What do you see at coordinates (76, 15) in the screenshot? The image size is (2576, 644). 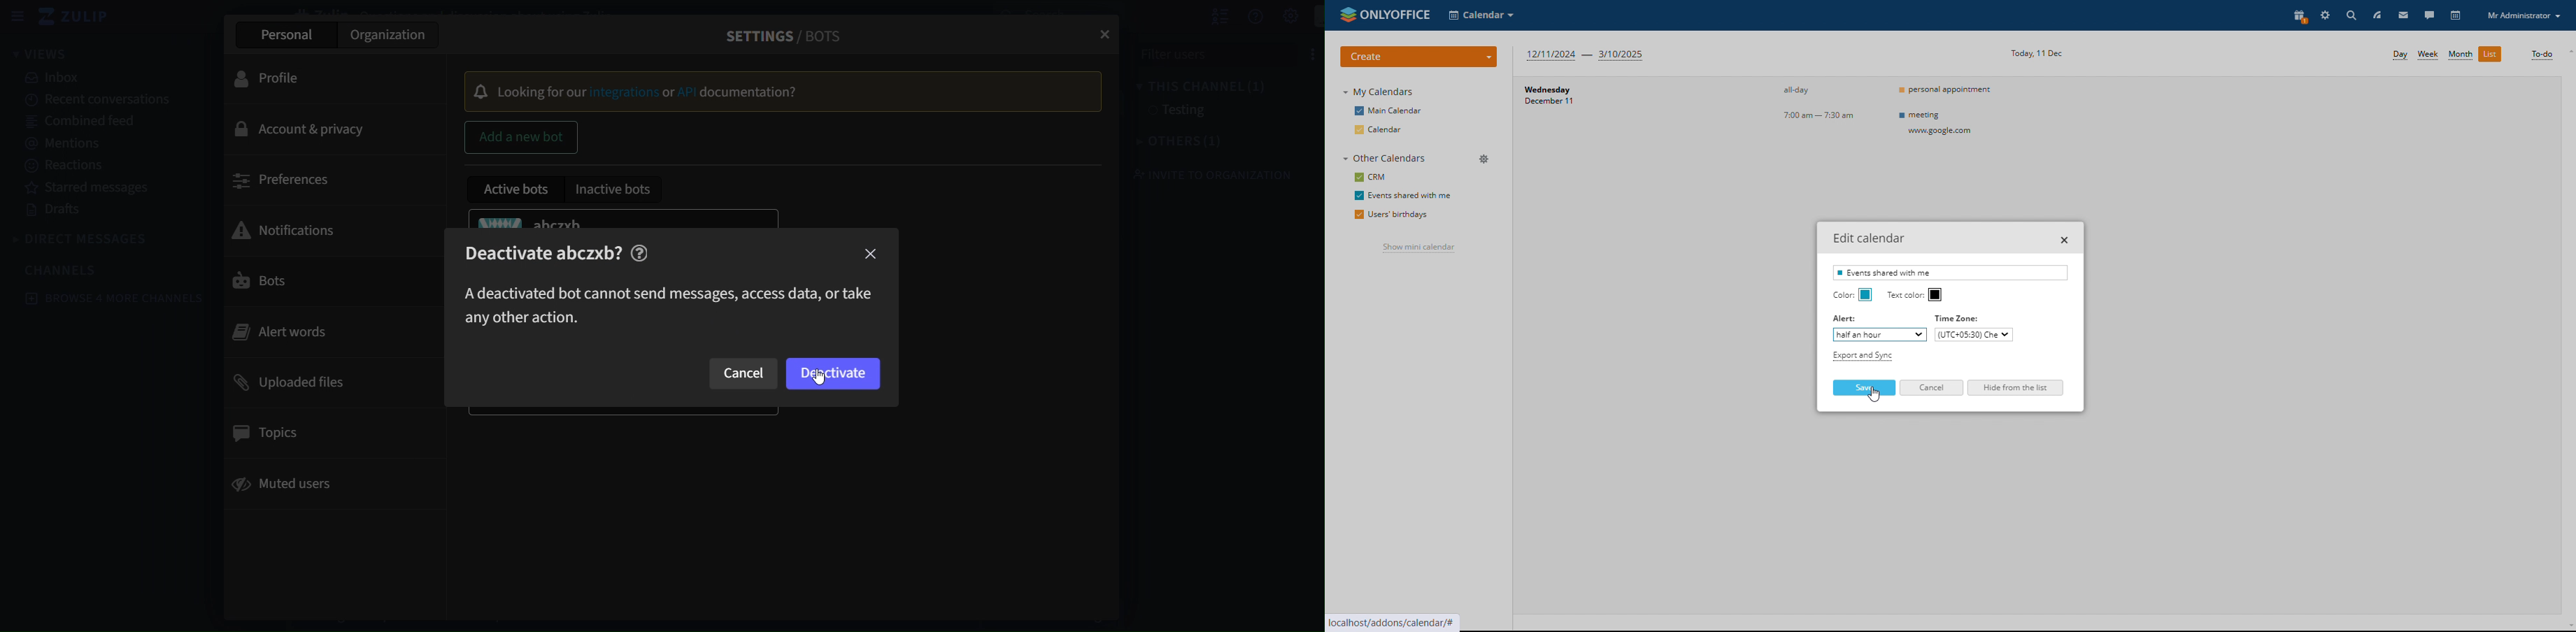 I see `zulip` at bounding box center [76, 15].